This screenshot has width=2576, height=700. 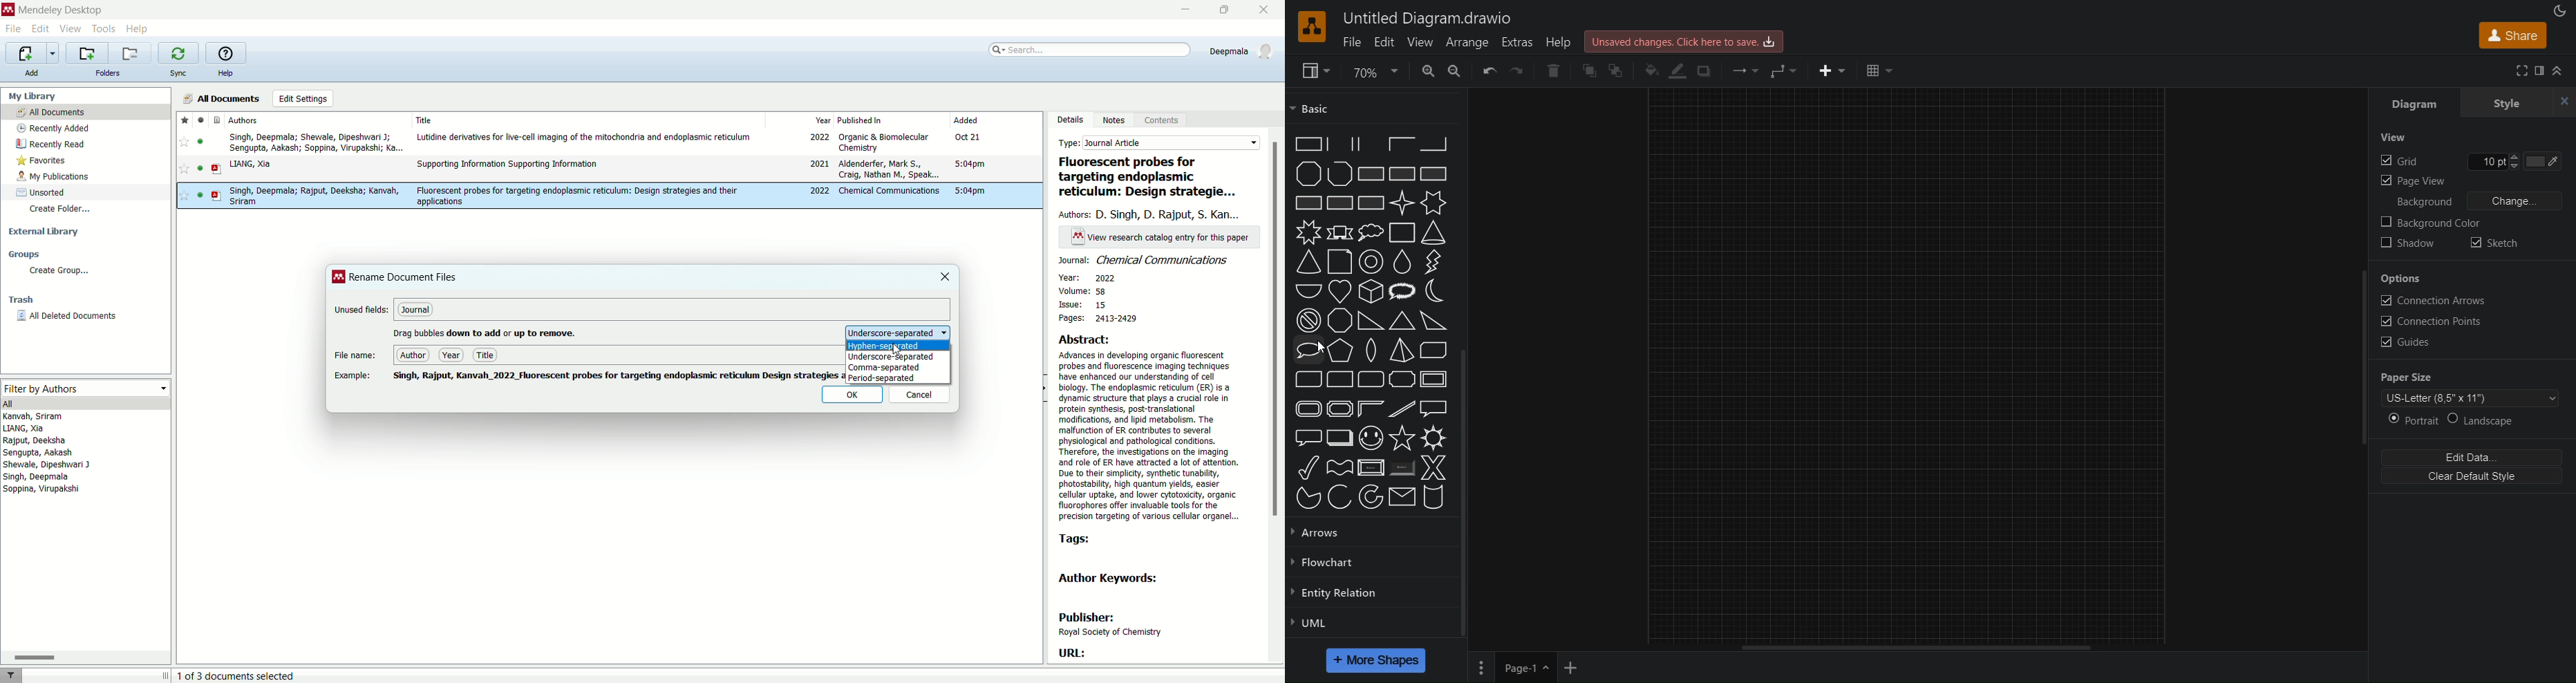 I want to click on 2022, so click(x=820, y=192).